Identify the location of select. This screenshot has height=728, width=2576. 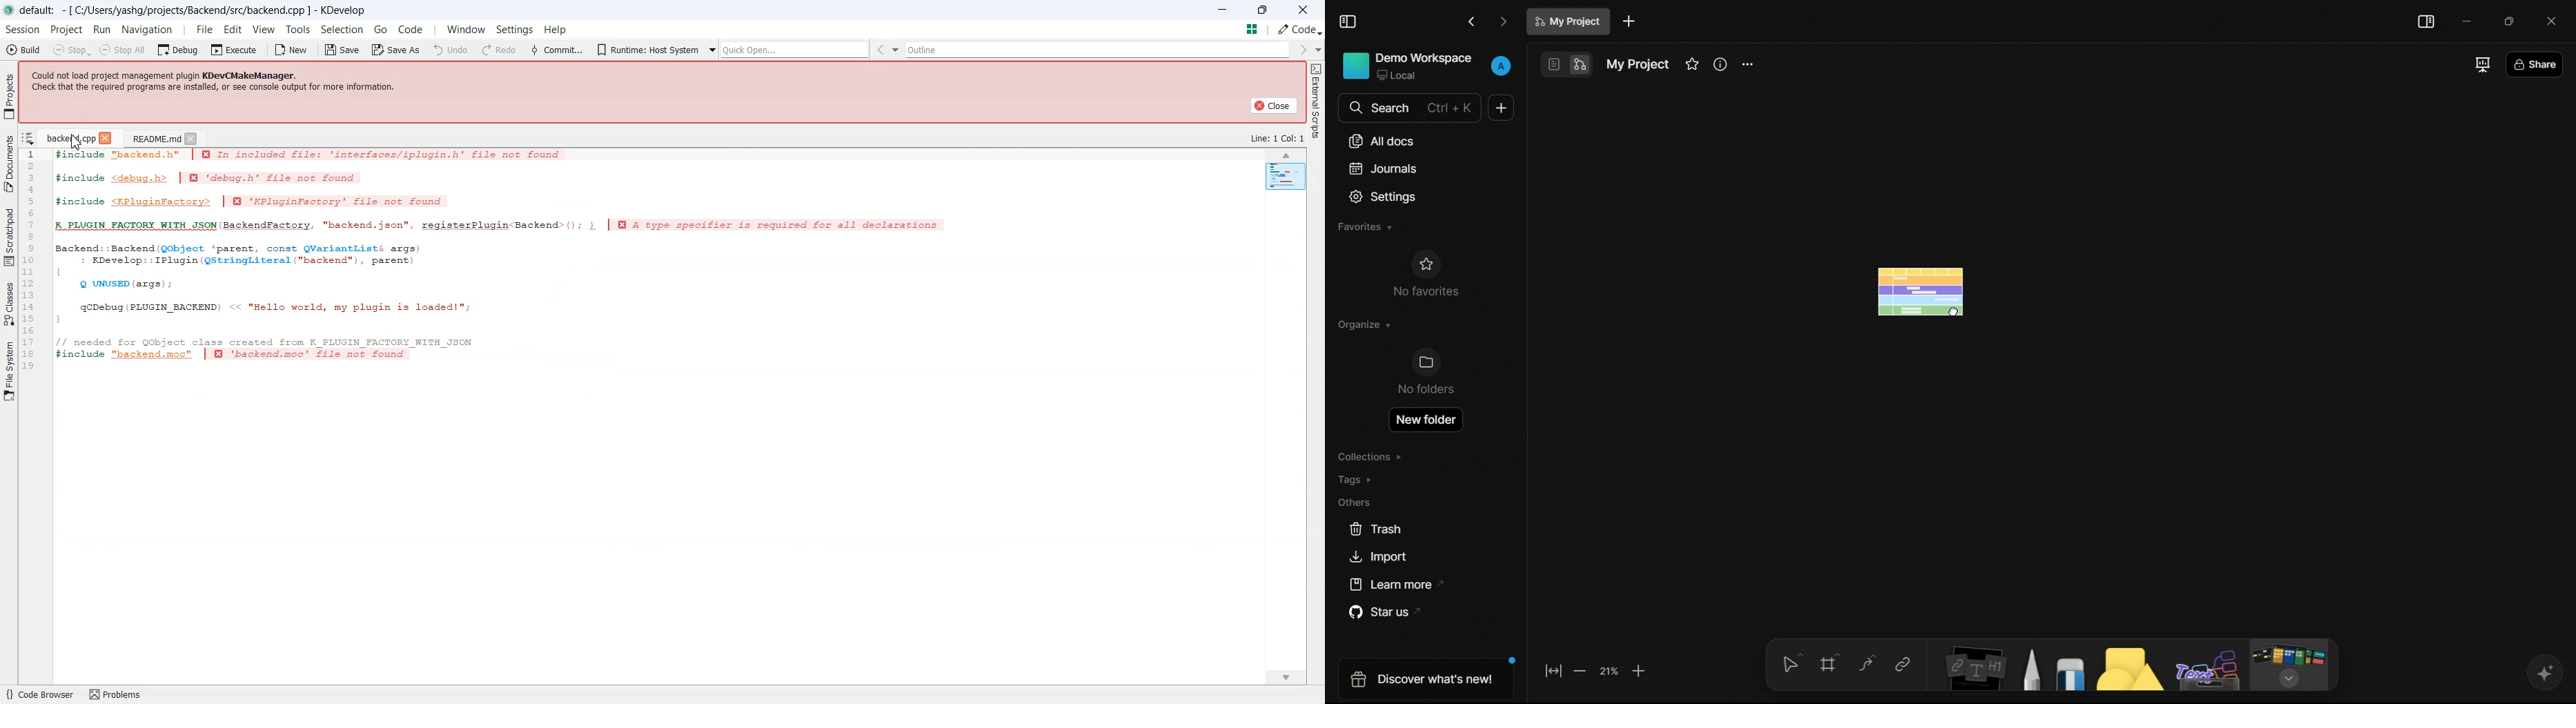
(1792, 664).